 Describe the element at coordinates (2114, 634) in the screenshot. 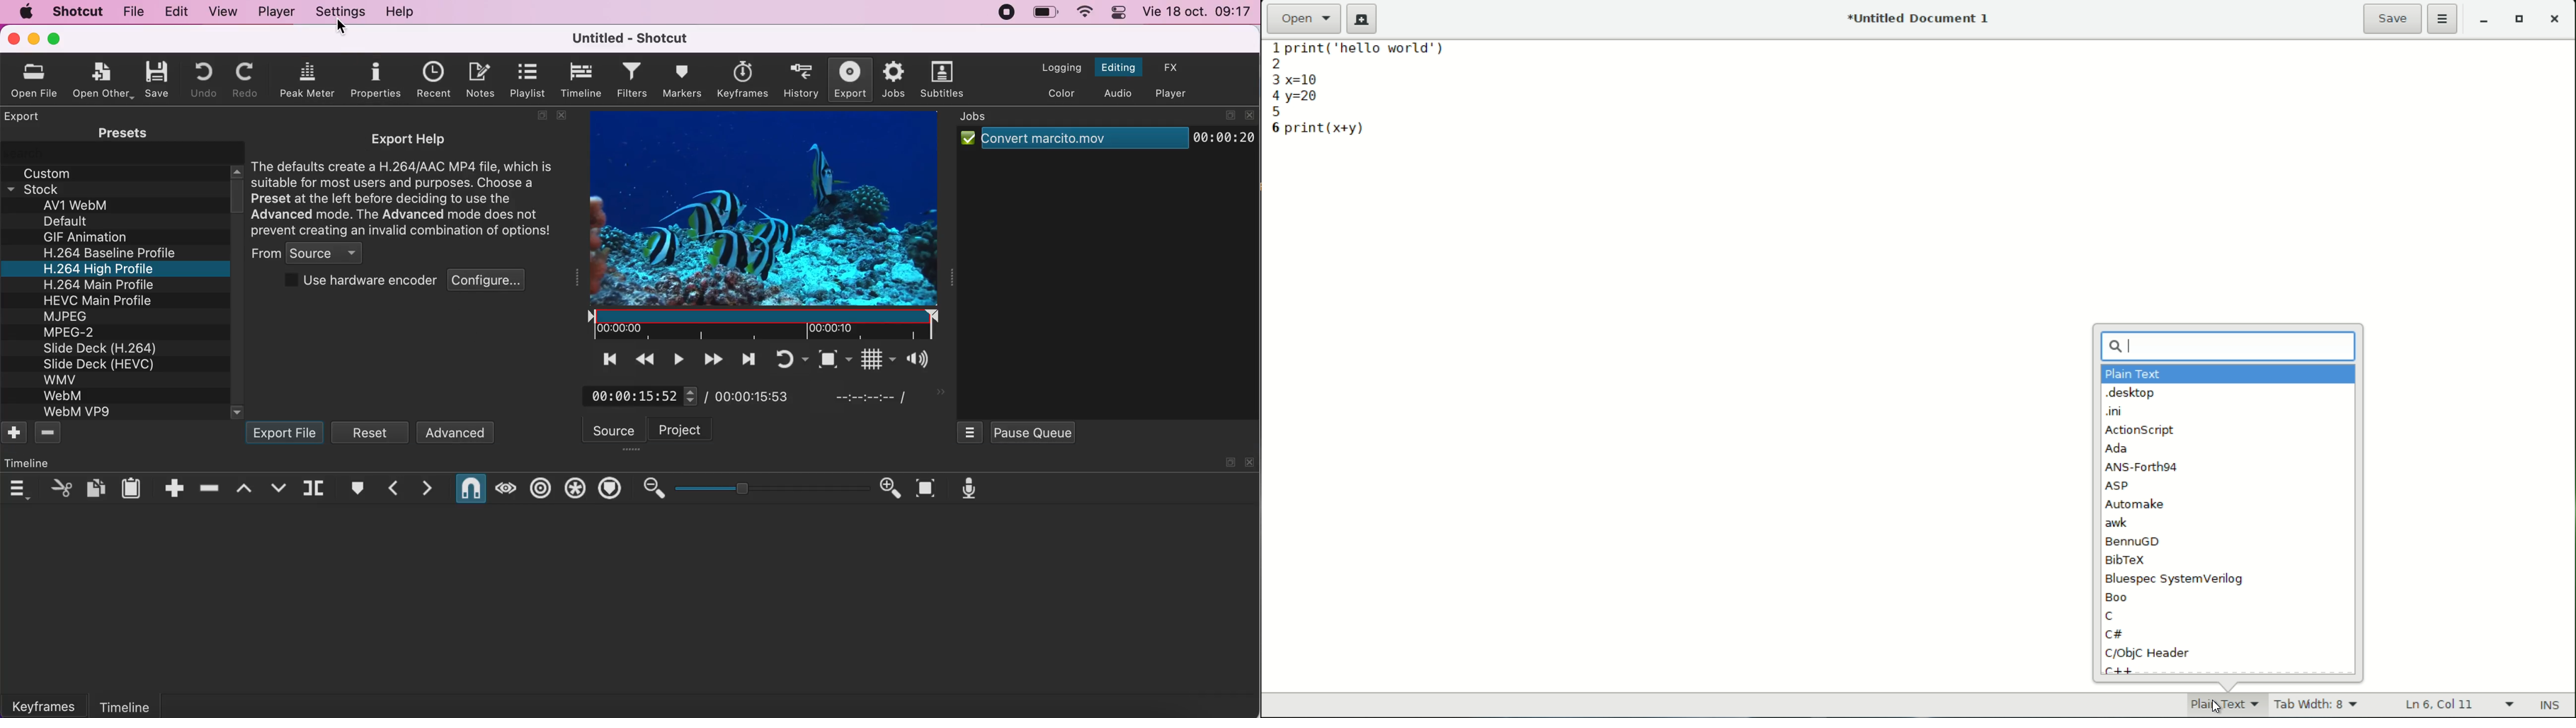

I see `c#` at that location.